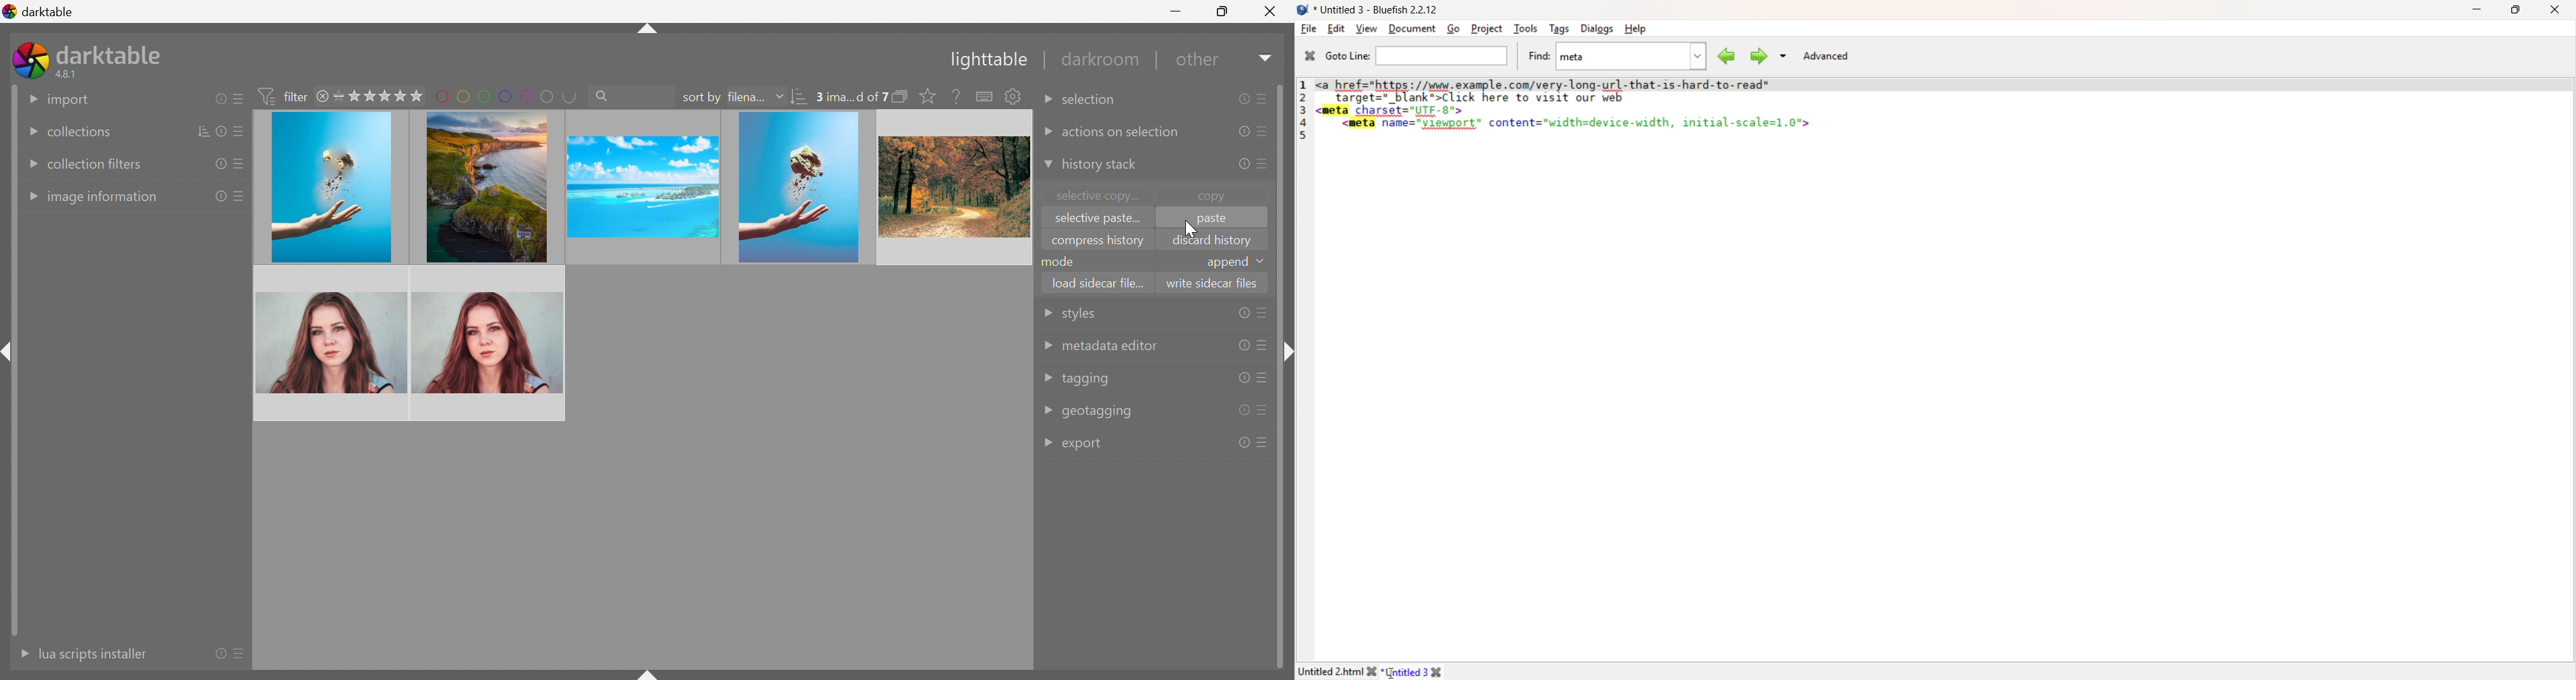 The width and height of the screenshot is (2576, 700). What do you see at coordinates (217, 165) in the screenshot?
I see `reset` at bounding box center [217, 165].